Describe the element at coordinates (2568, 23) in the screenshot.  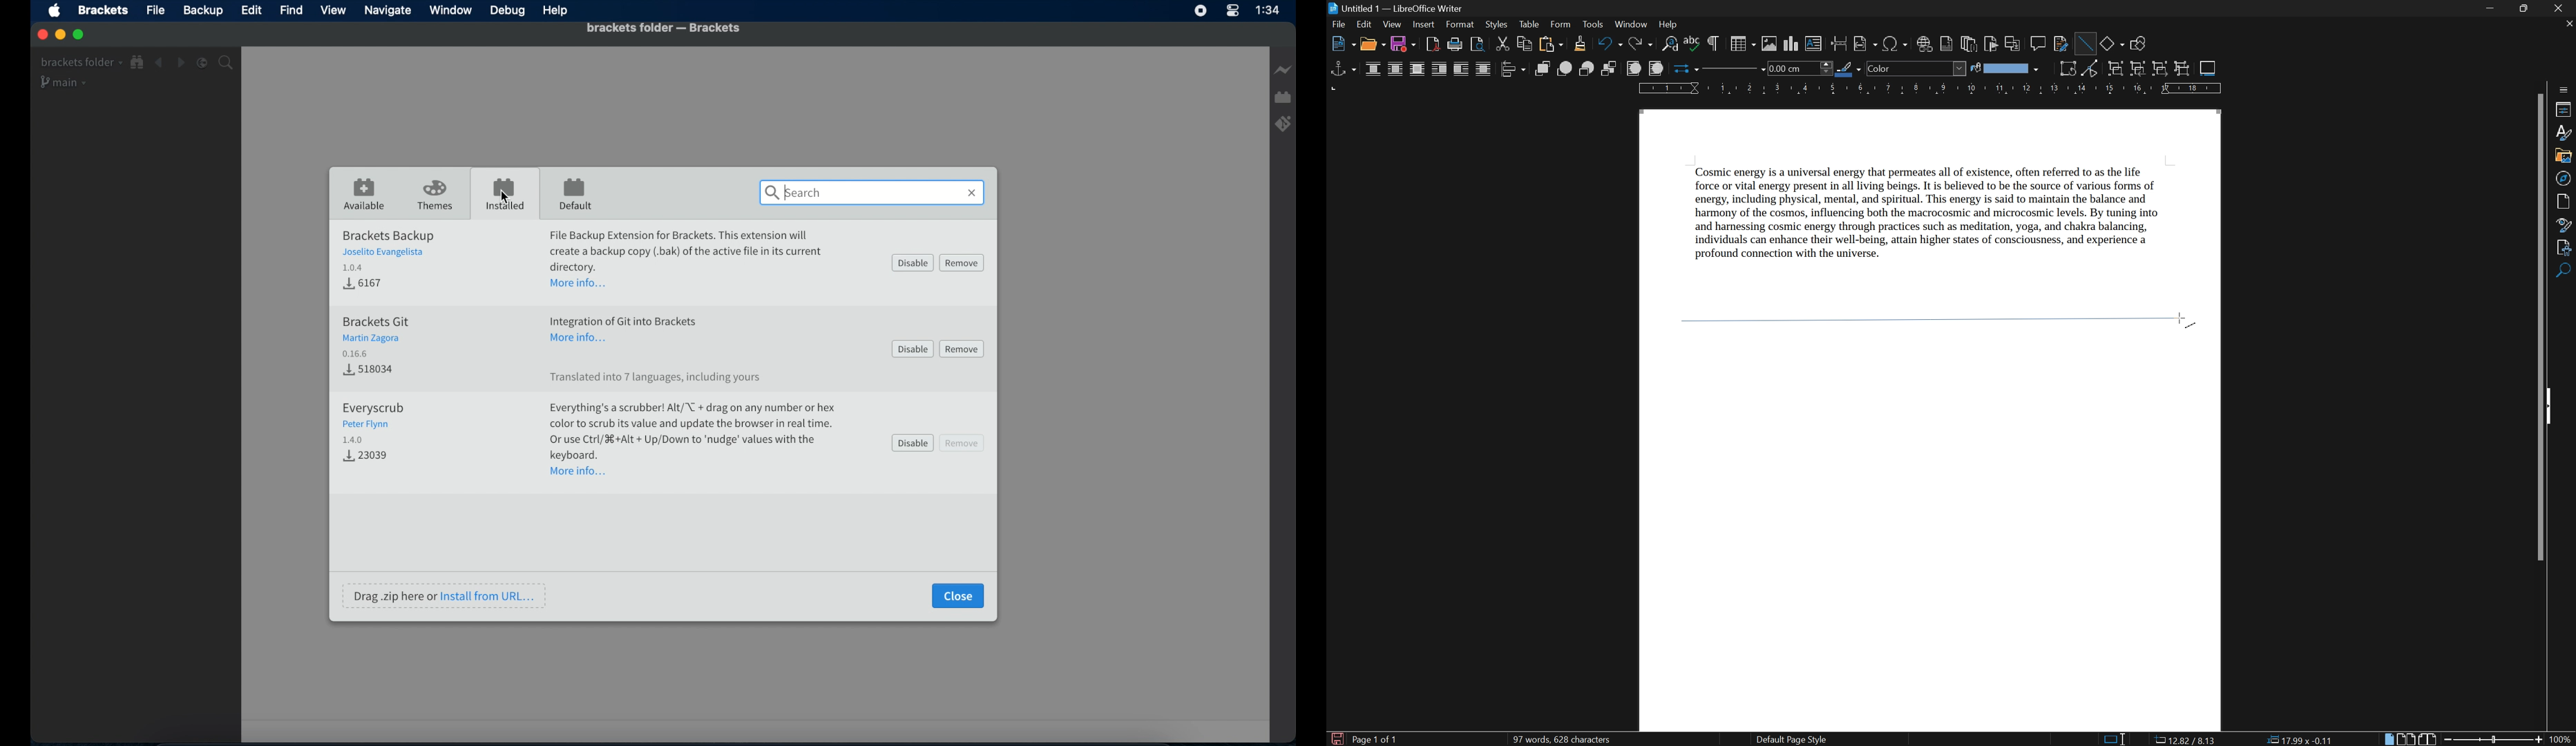
I see `close` at that location.